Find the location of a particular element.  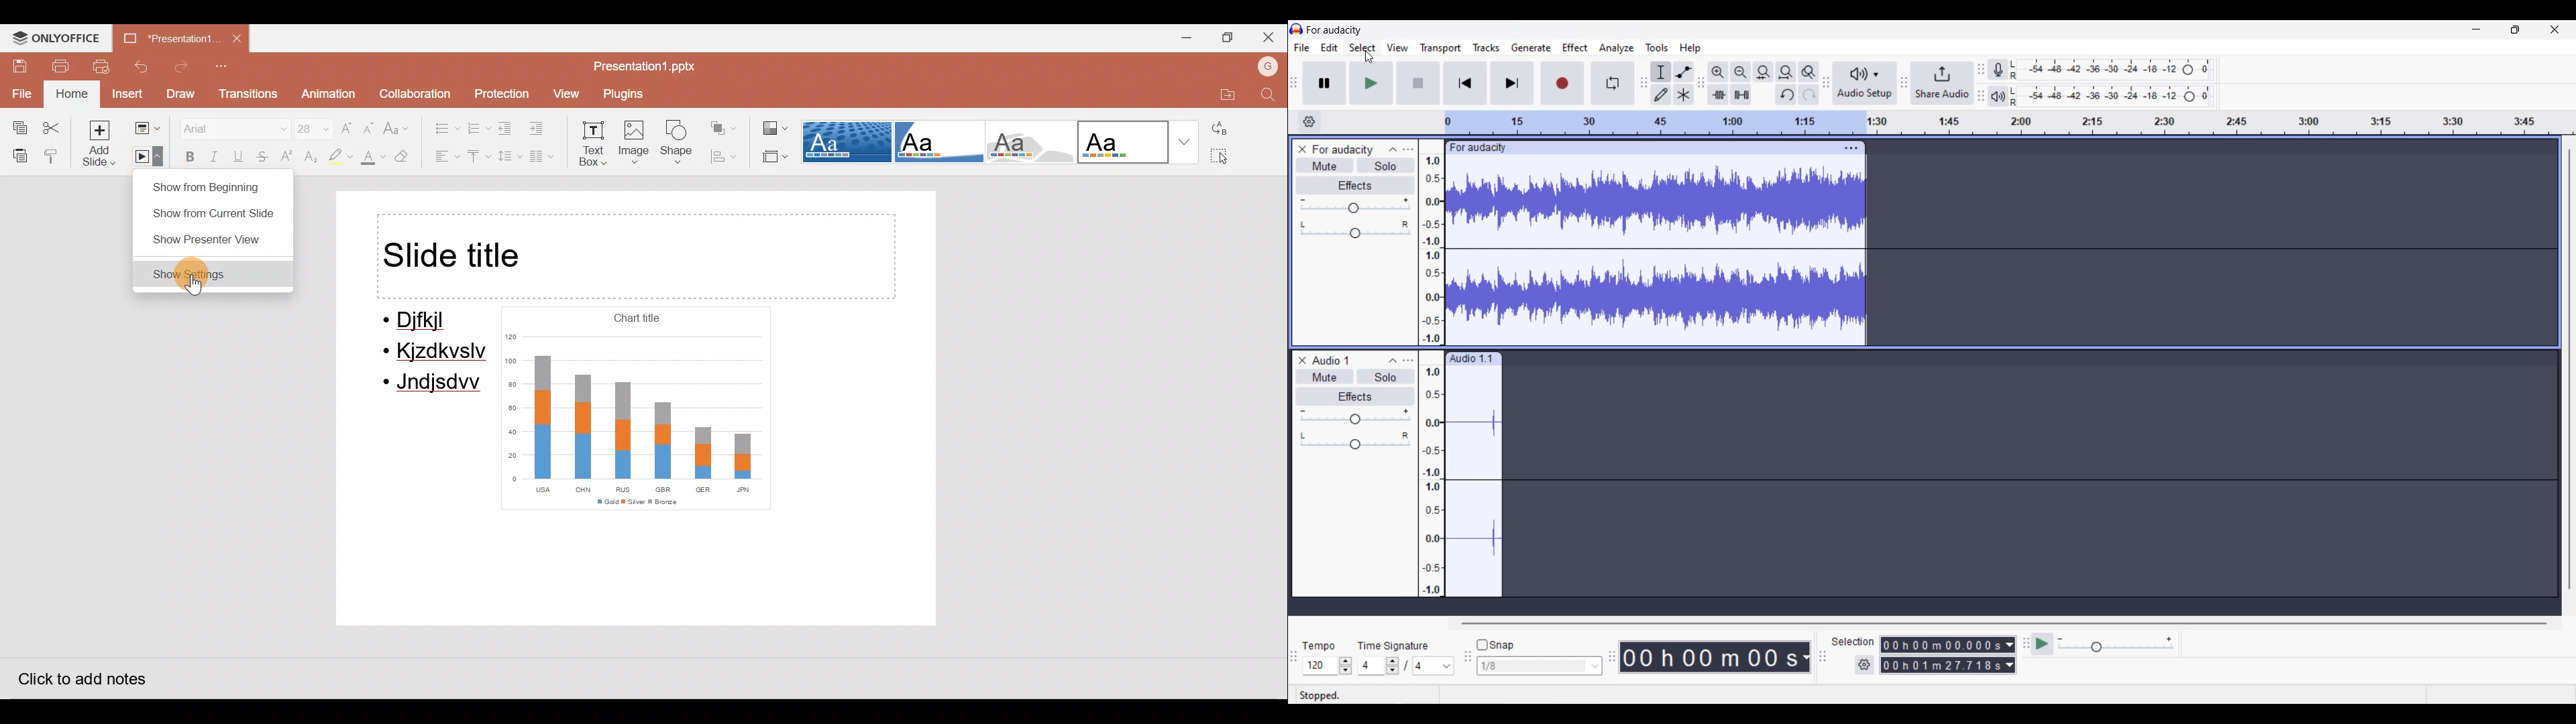

Pan slider is located at coordinates (1354, 230).